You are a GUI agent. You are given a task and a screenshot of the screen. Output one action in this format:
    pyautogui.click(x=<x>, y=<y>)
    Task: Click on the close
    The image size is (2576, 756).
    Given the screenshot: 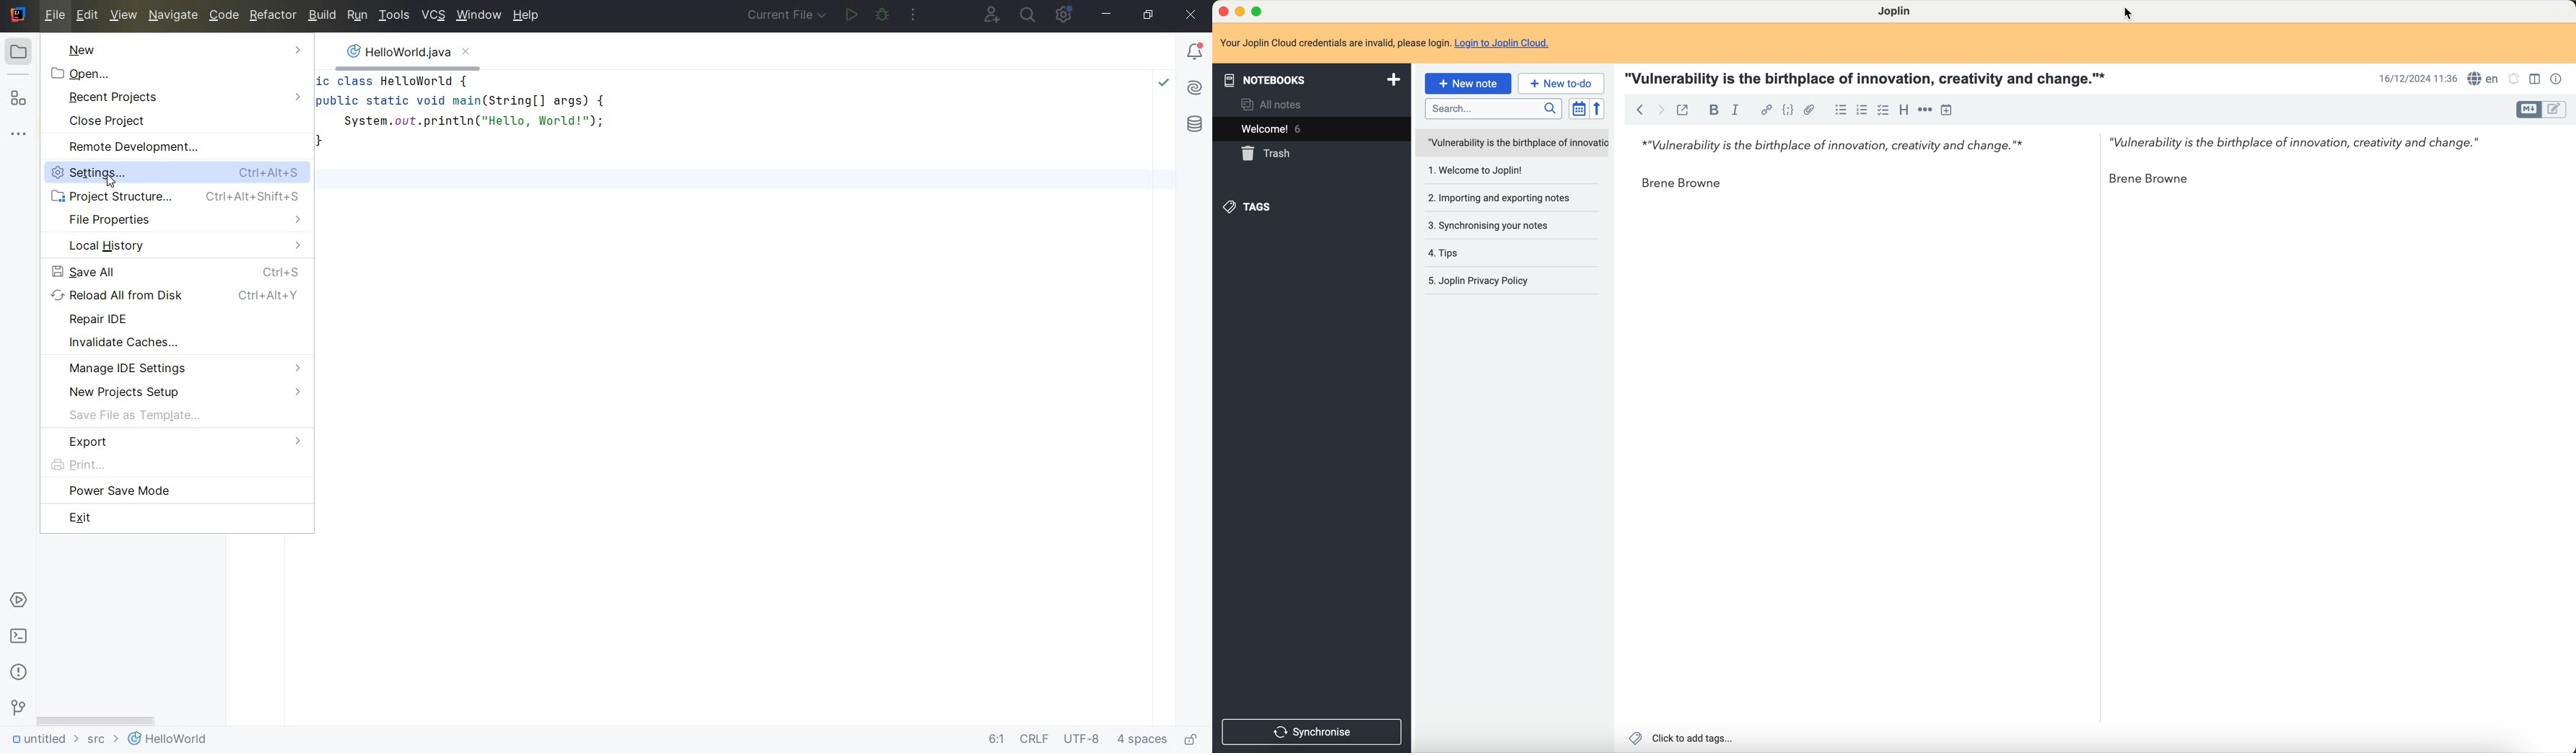 What is the action you would take?
    pyautogui.click(x=1191, y=16)
    